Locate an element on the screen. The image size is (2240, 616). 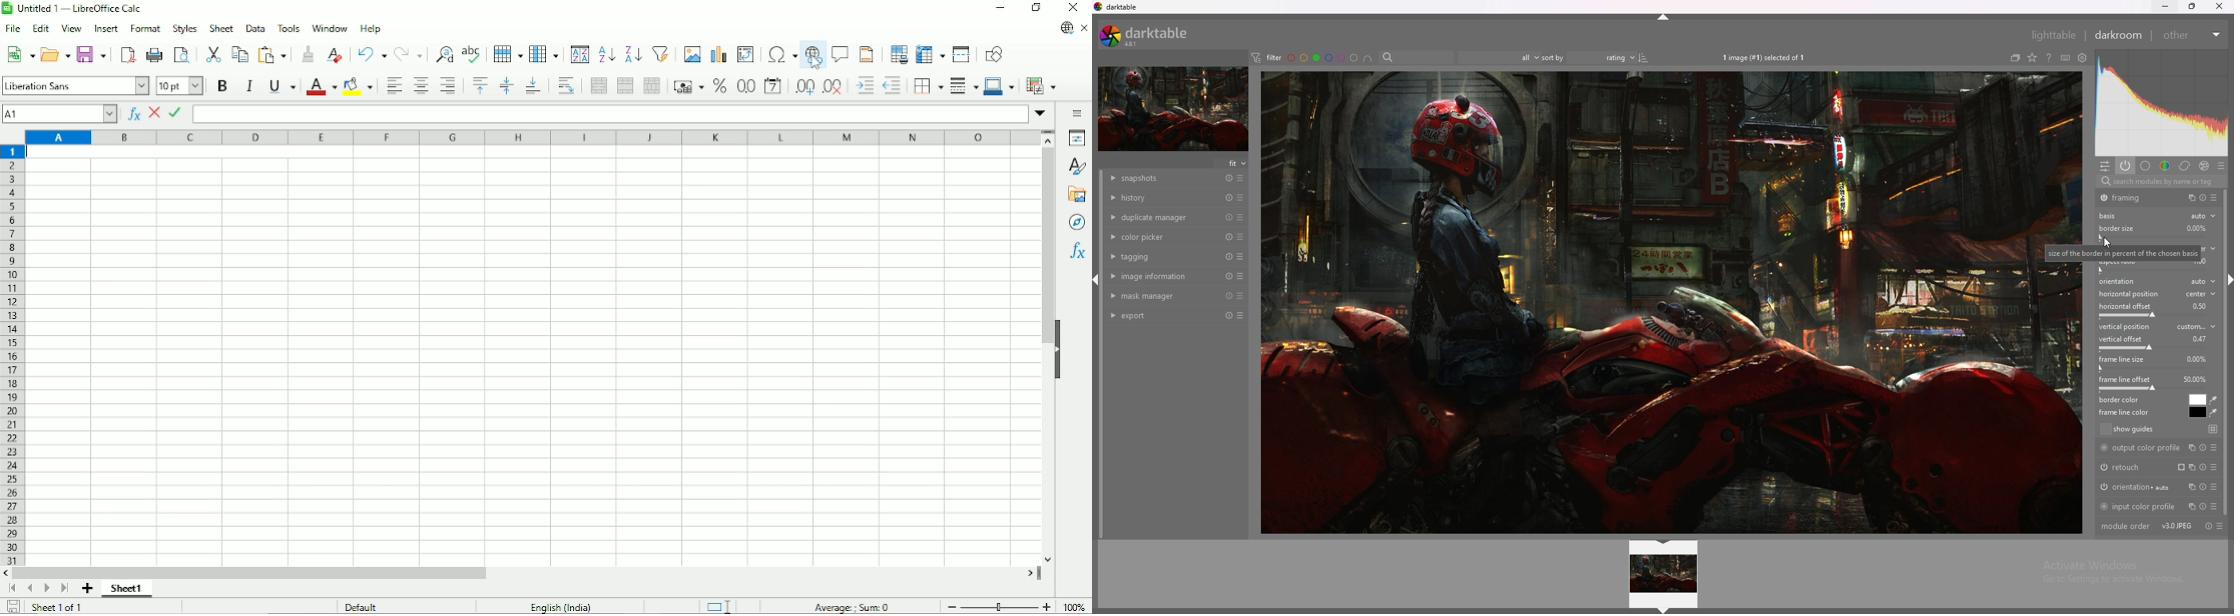
Navigator is located at coordinates (1077, 222).